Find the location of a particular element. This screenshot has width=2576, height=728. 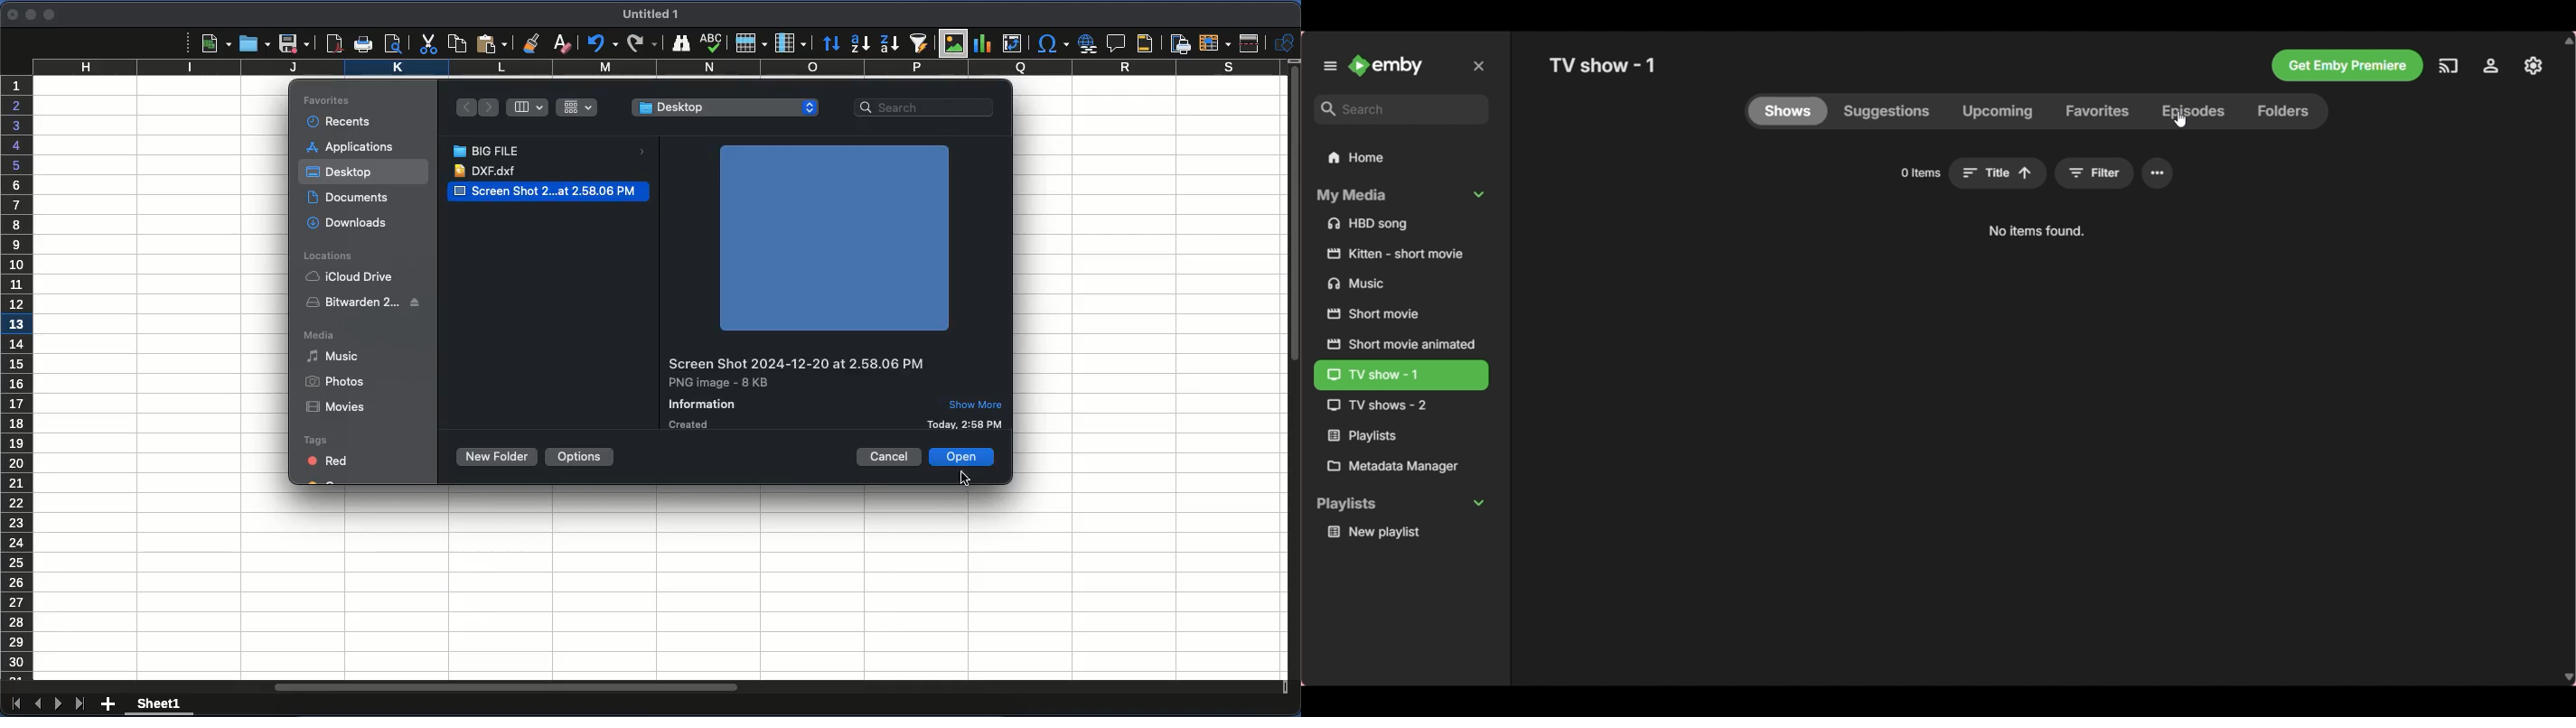

autofilter is located at coordinates (918, 44).